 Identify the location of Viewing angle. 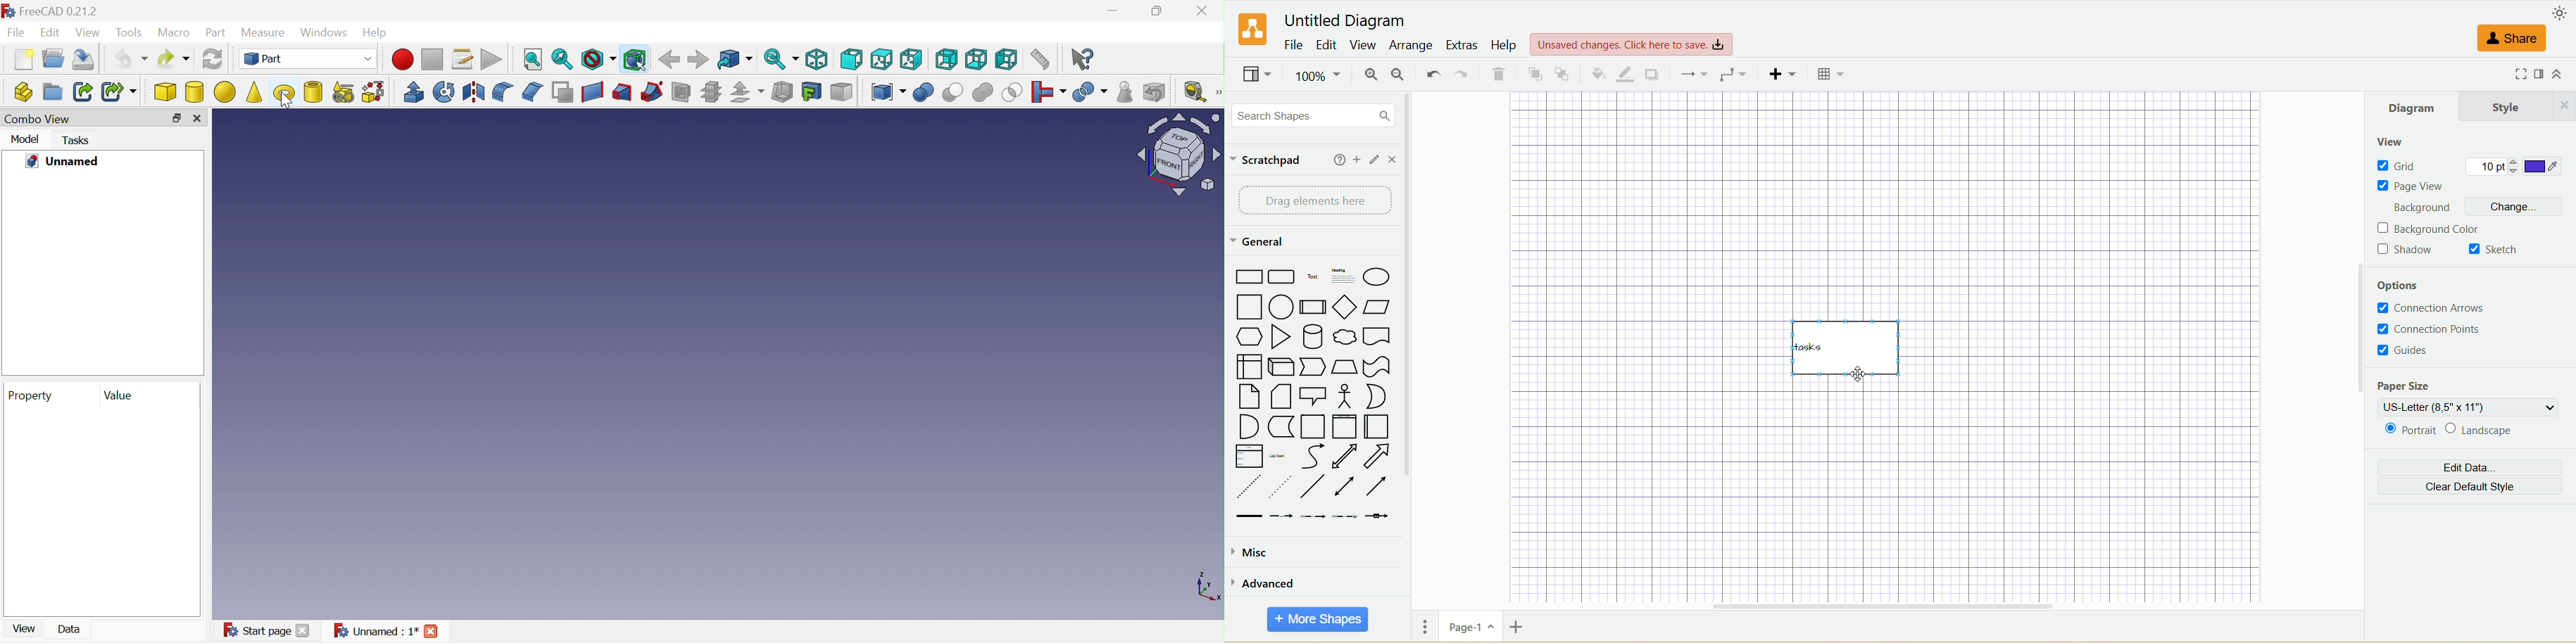
(1178, 155).